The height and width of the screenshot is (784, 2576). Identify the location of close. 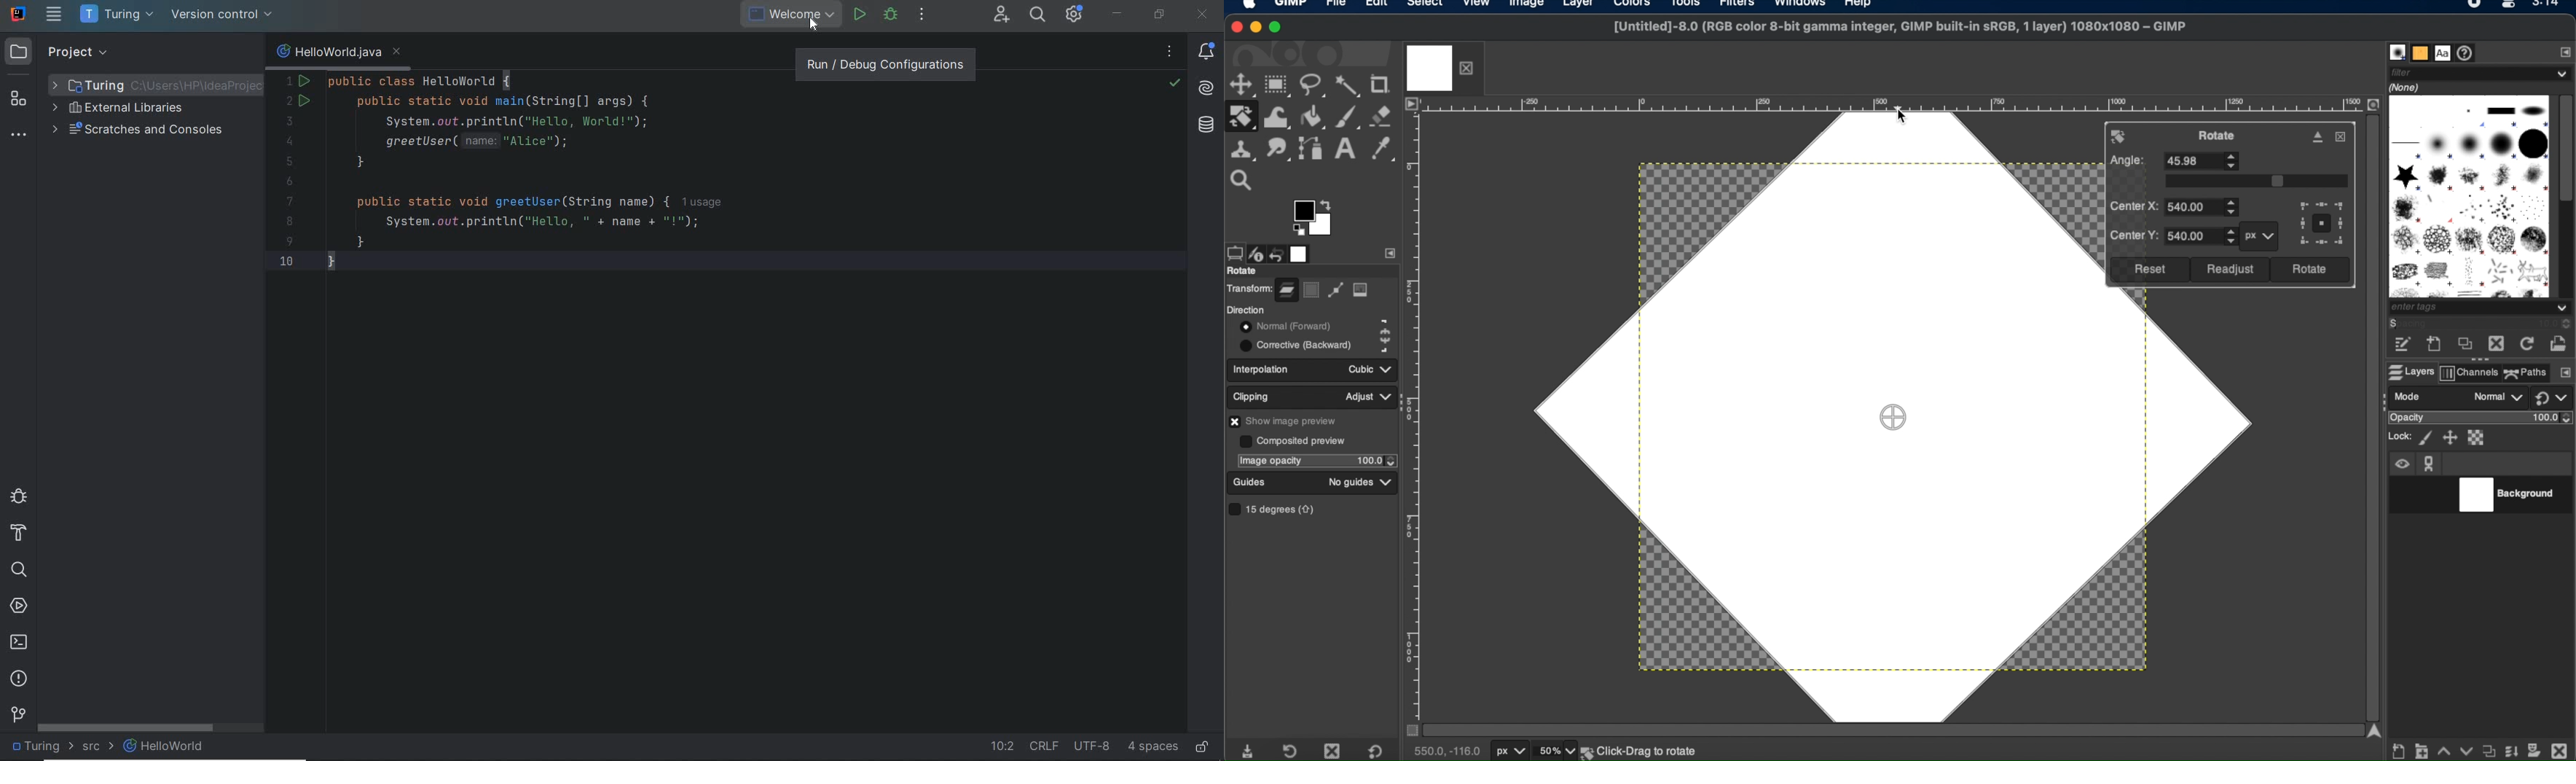
(2341, 137).